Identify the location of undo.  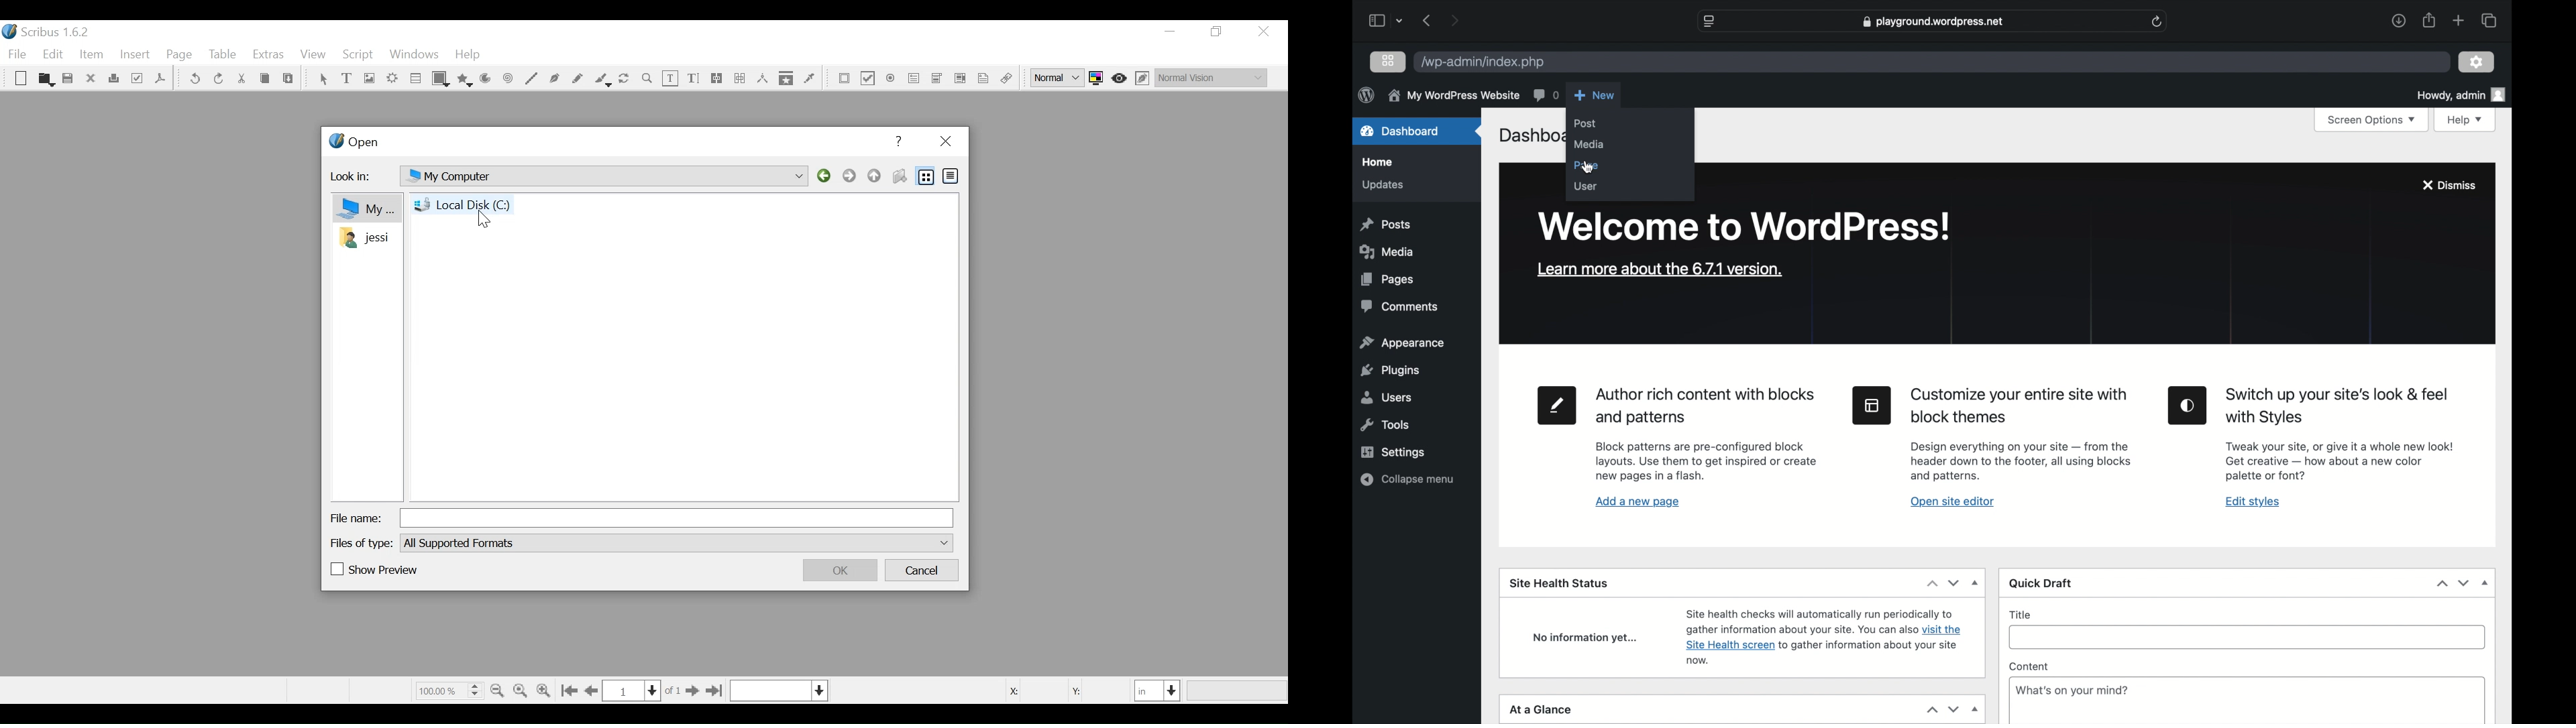
(195, 79).